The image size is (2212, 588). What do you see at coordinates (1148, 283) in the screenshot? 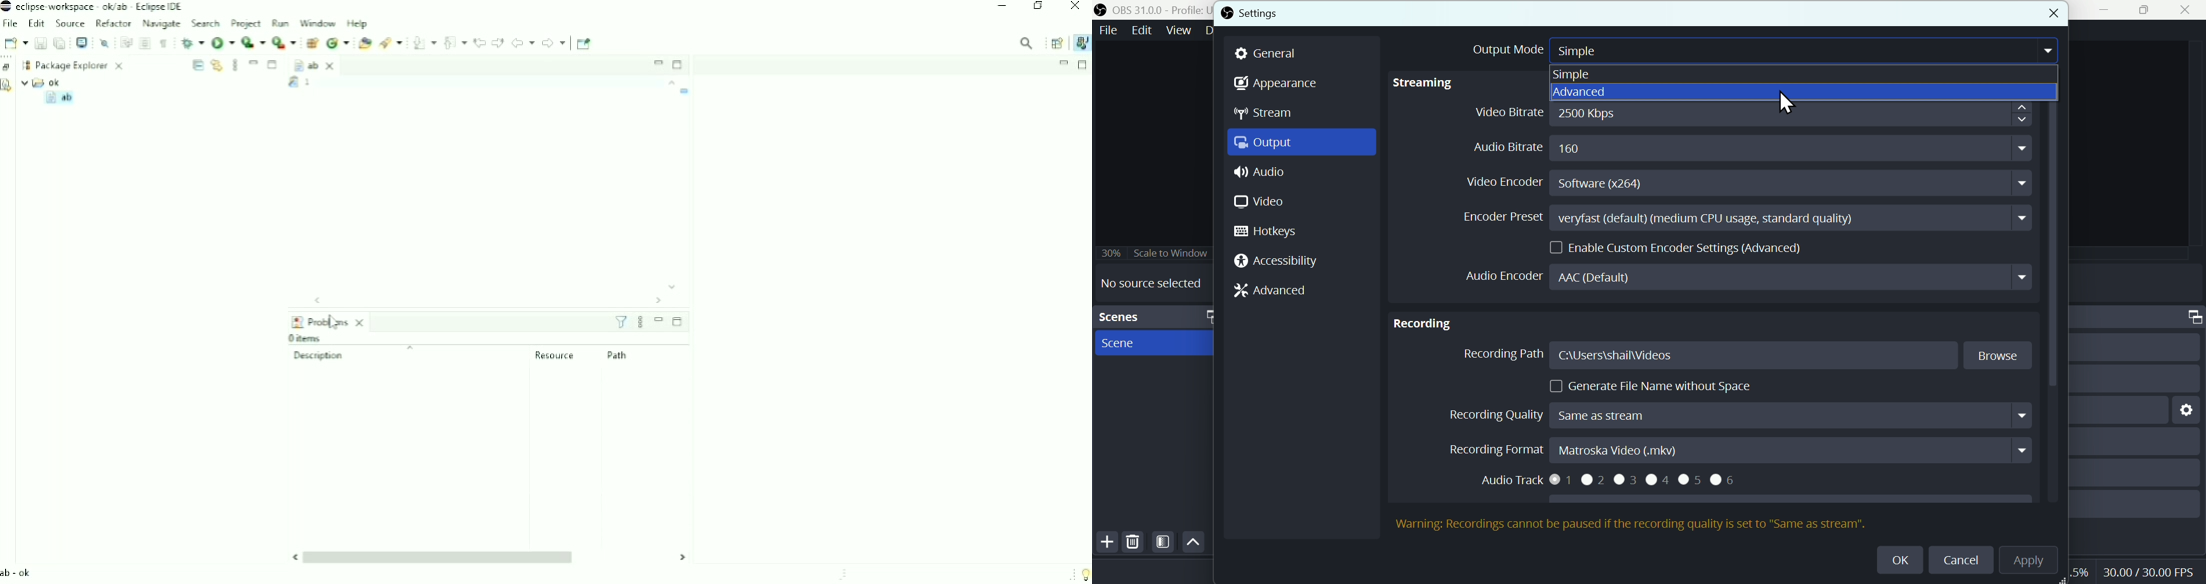
I see `no source selected` at bounding box center [1148, 283].